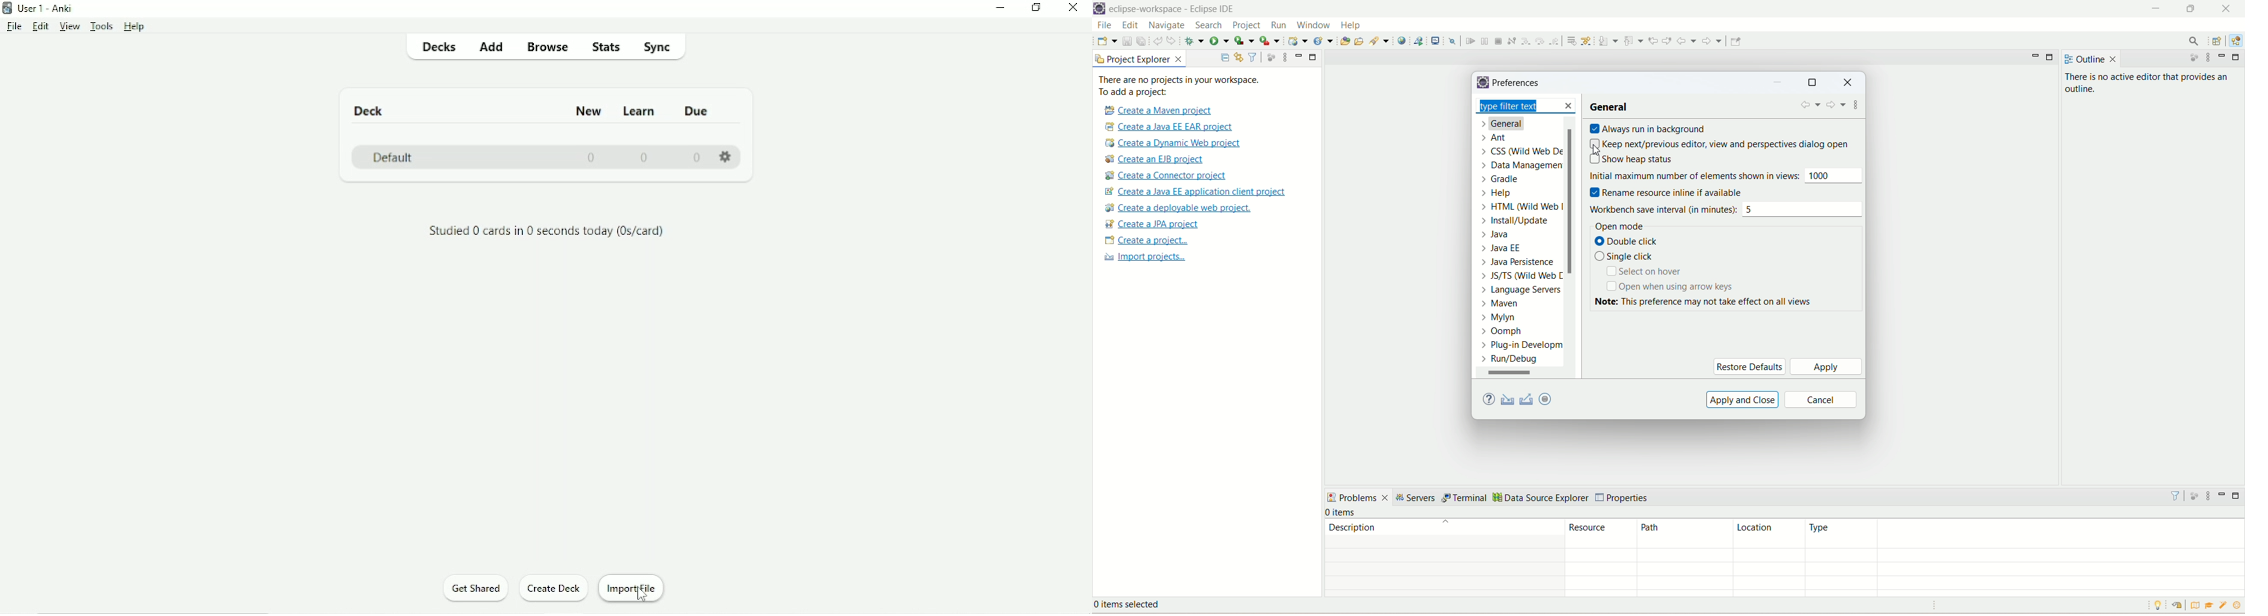  I want to click on Create Deck, so click(554, 587).